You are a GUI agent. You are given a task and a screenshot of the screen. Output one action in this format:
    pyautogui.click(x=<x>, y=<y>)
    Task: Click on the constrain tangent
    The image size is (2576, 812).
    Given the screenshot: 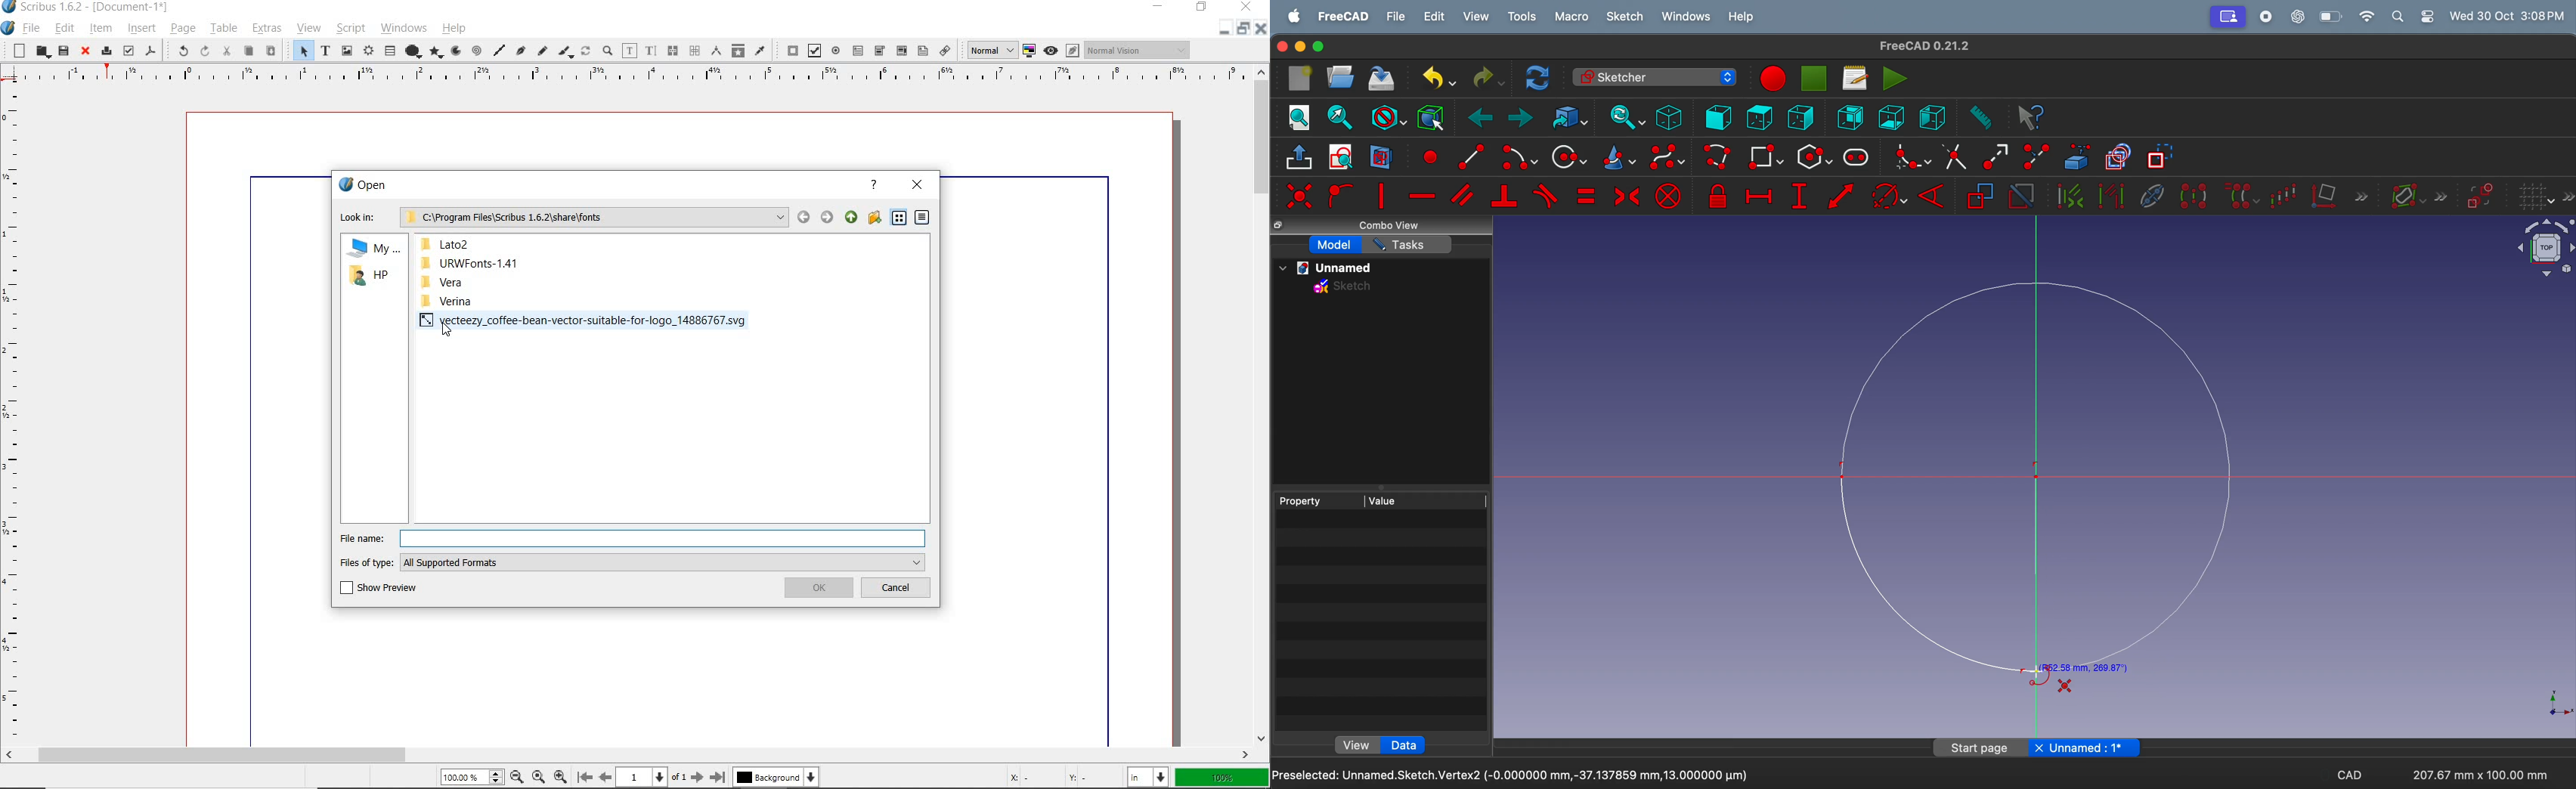 What is the action you would take?
    pyautogui.click(x=1546, y=195)
    